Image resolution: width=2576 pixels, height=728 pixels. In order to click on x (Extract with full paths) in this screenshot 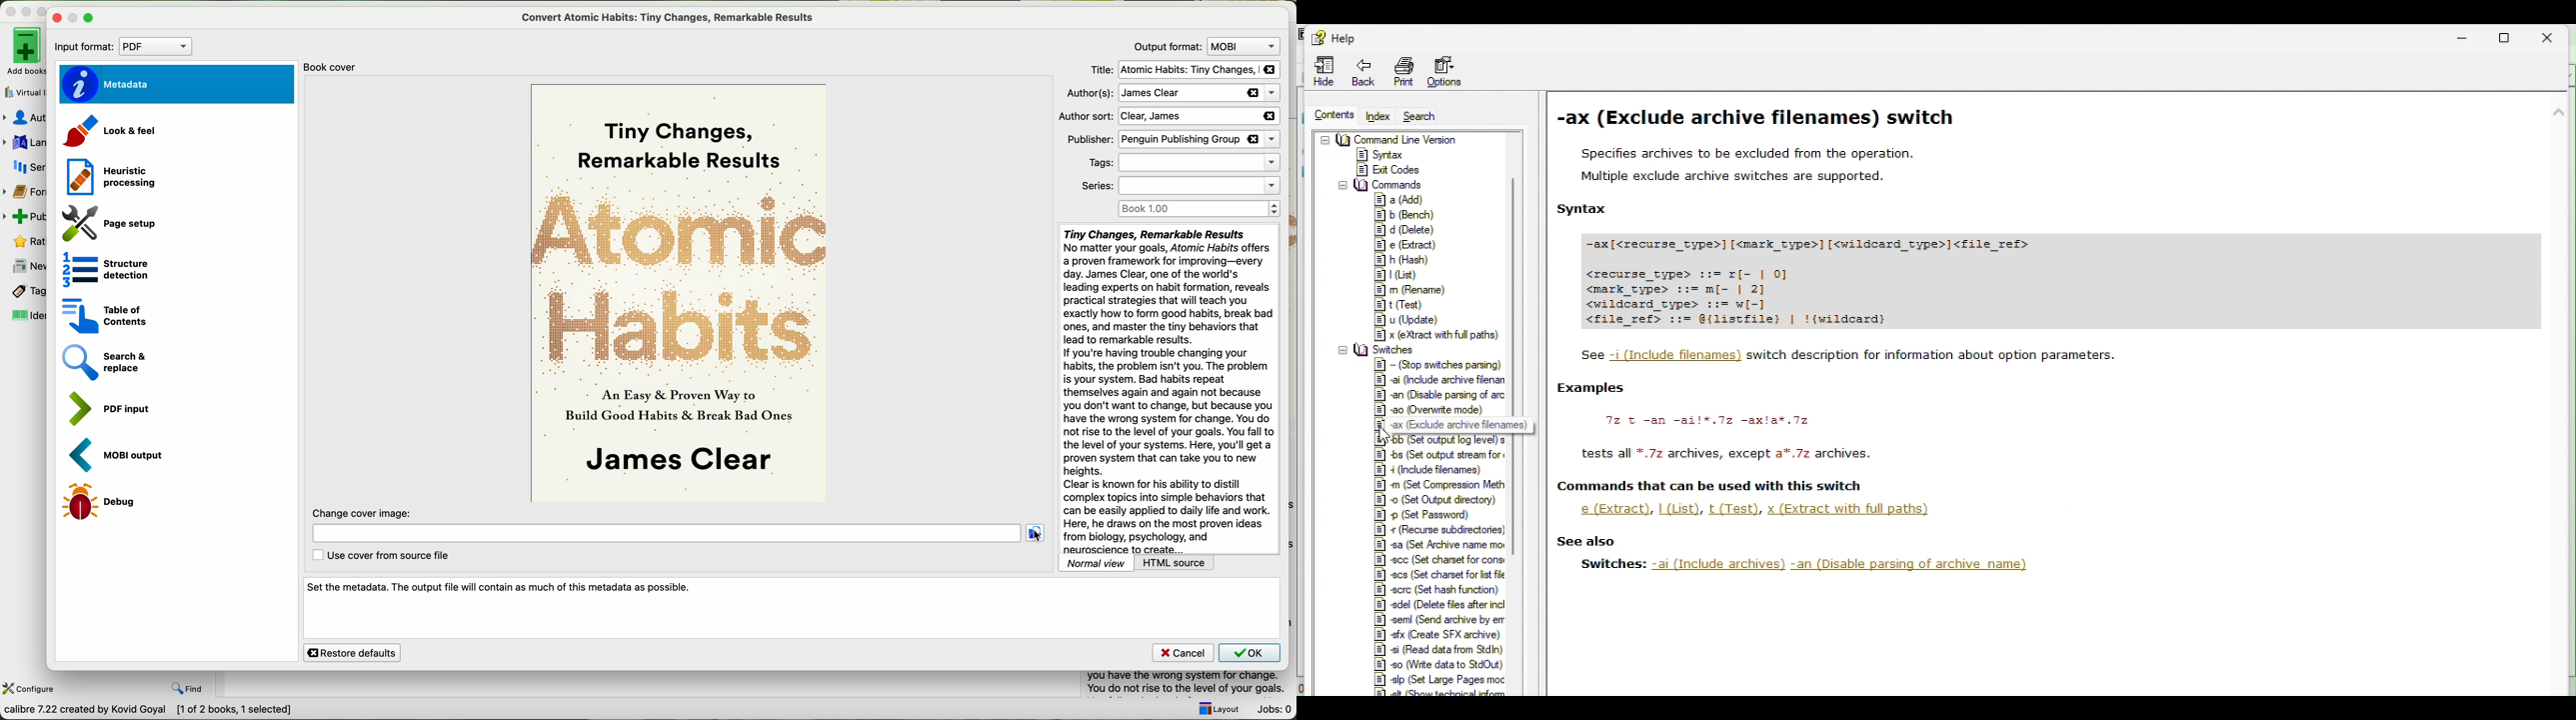, I will do `click(1851, 511)`.